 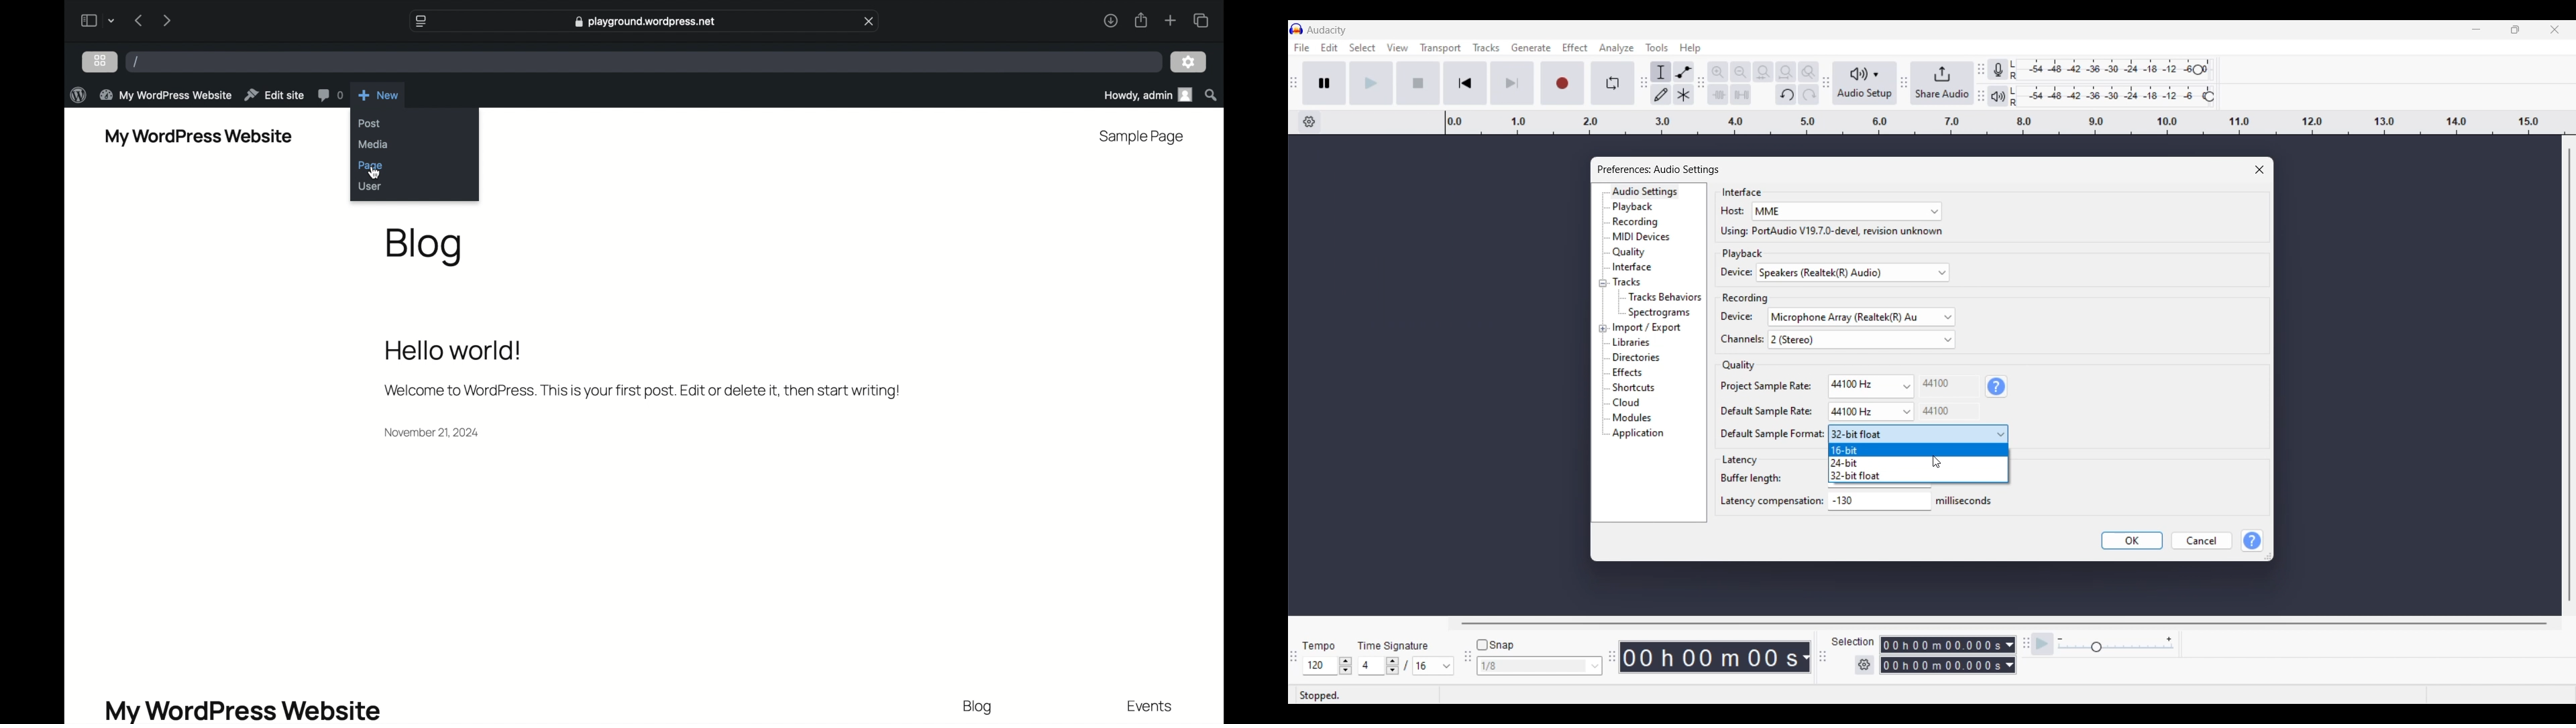 I want to click on Horizontal slide bar, so click(x=2004, y=623).